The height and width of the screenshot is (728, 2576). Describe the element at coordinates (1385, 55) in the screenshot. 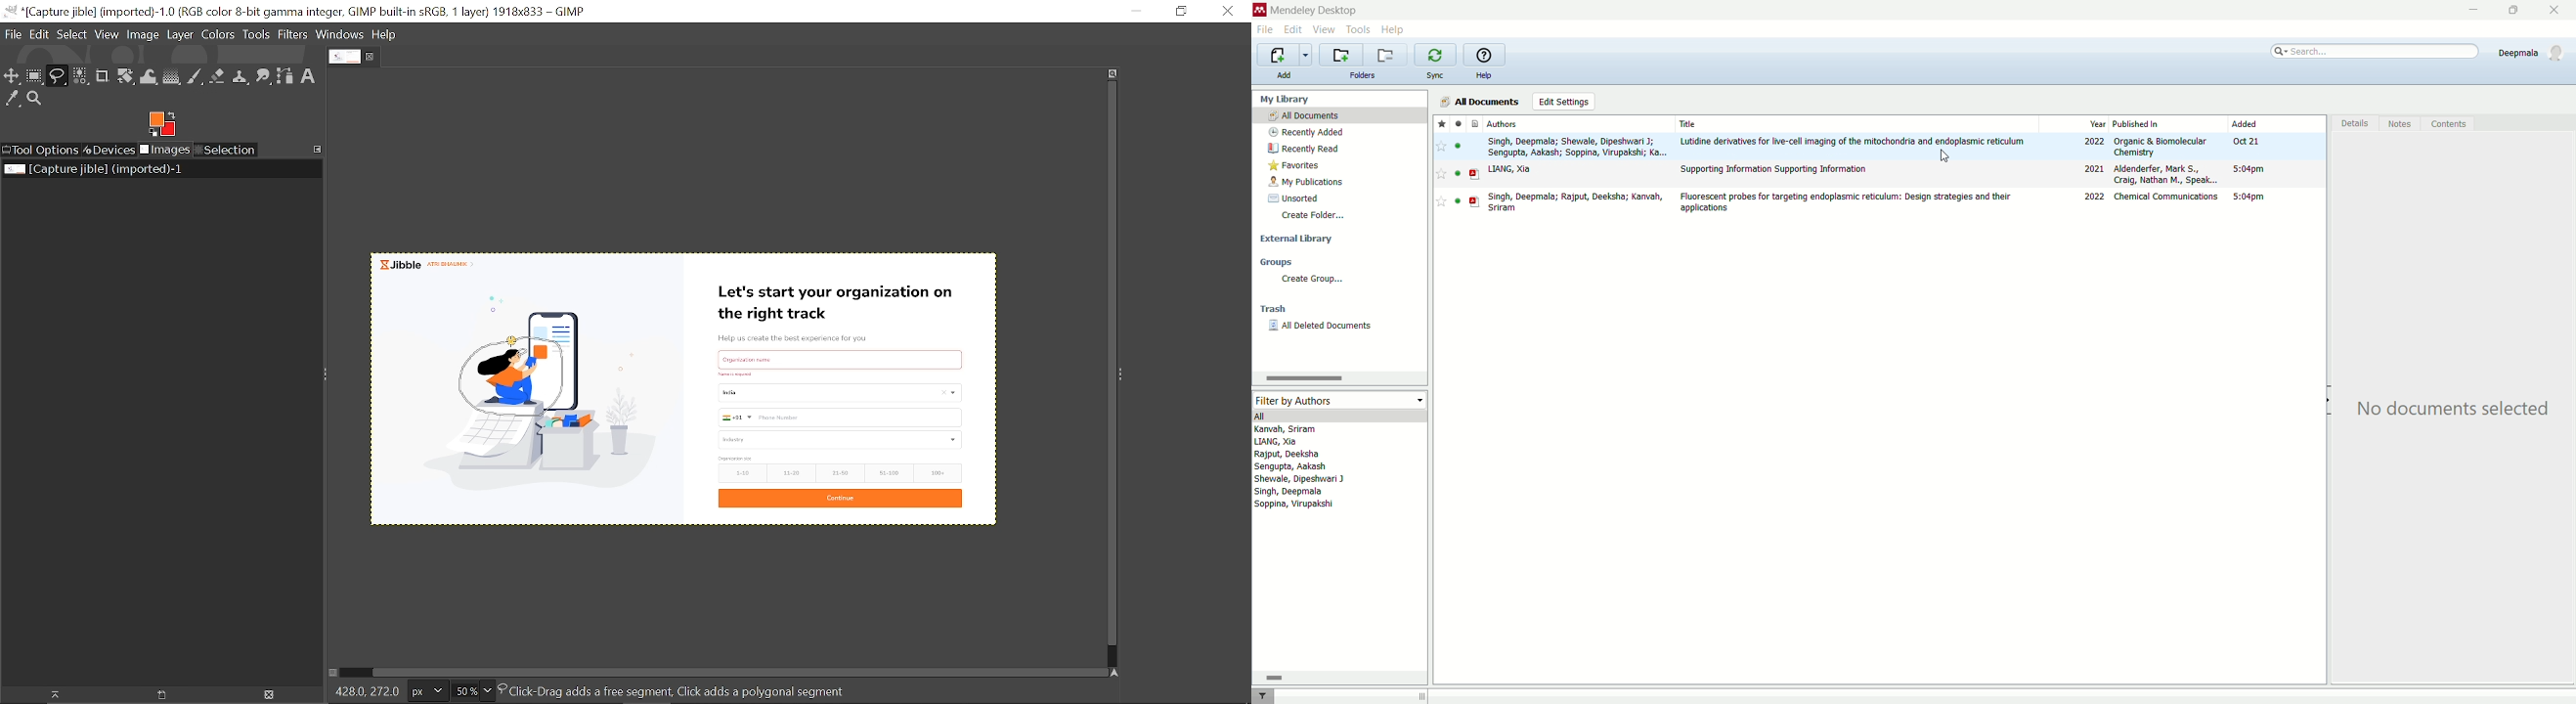

I see `remove current folder` at that location.